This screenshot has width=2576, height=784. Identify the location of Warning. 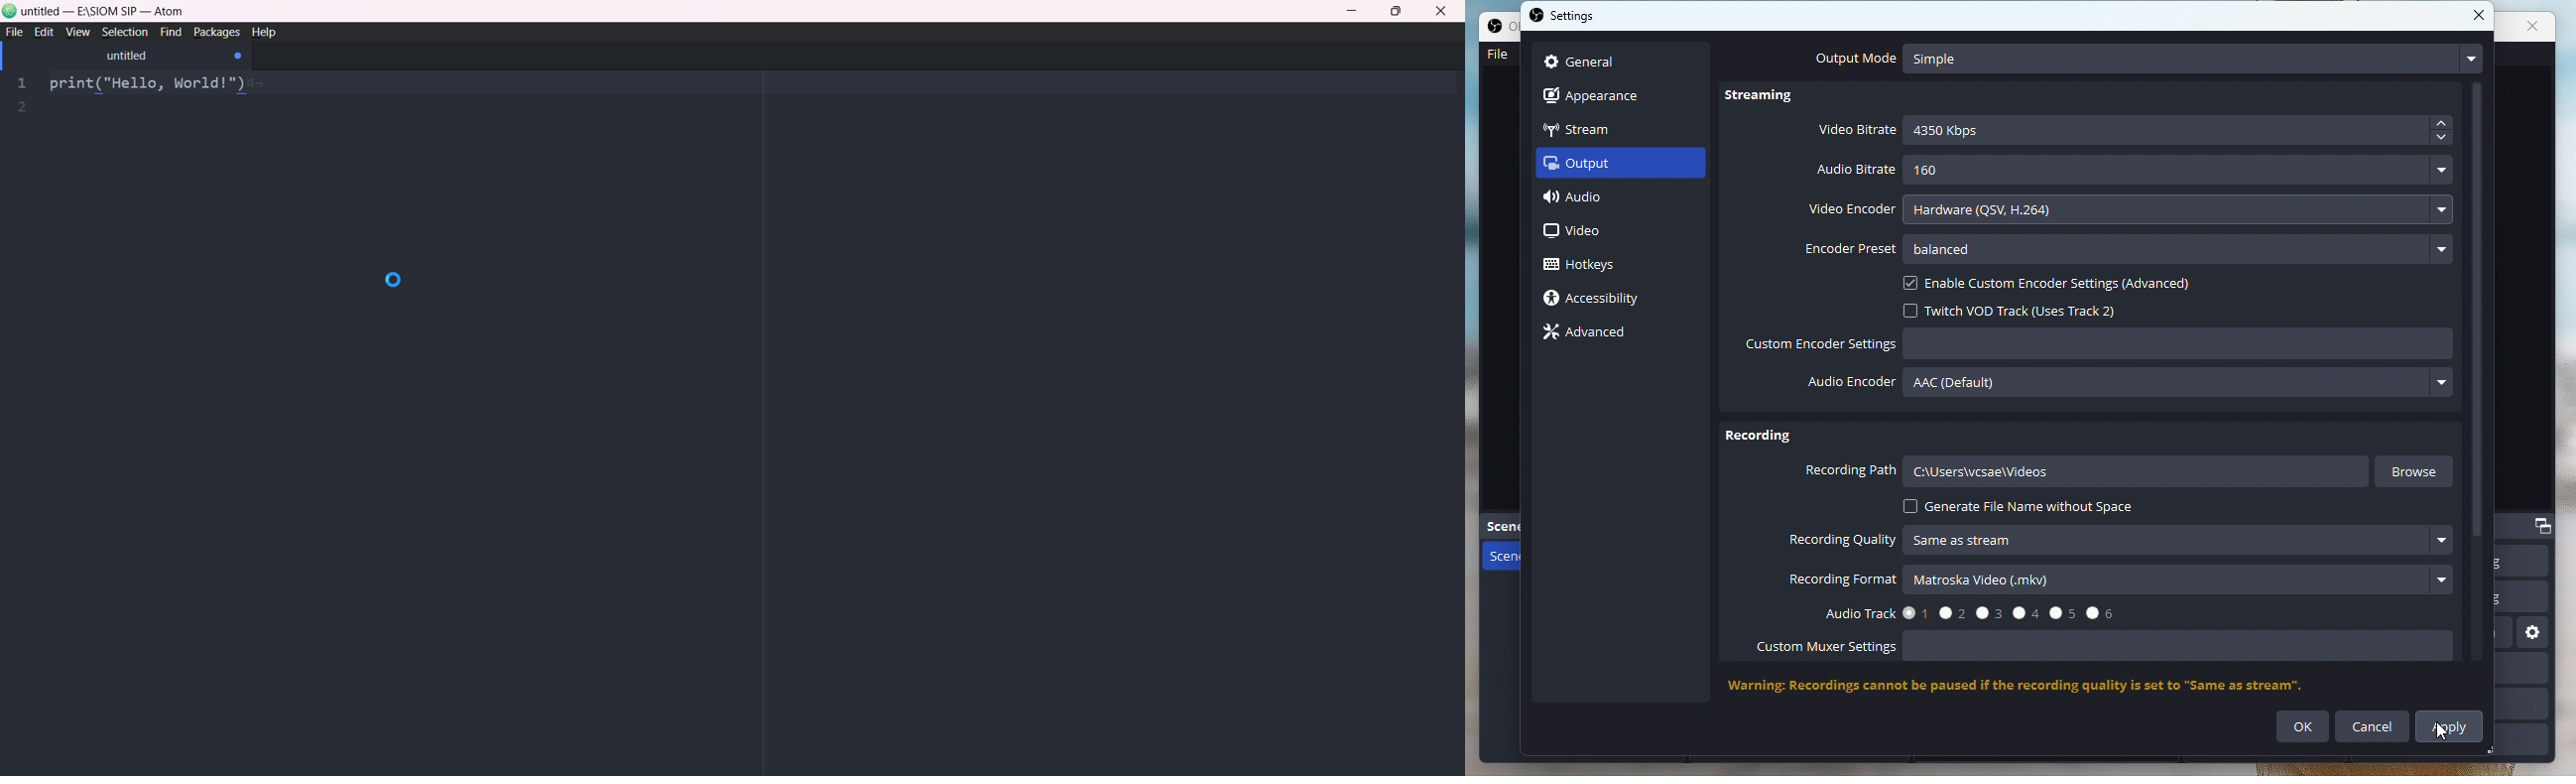
(2036, 687).